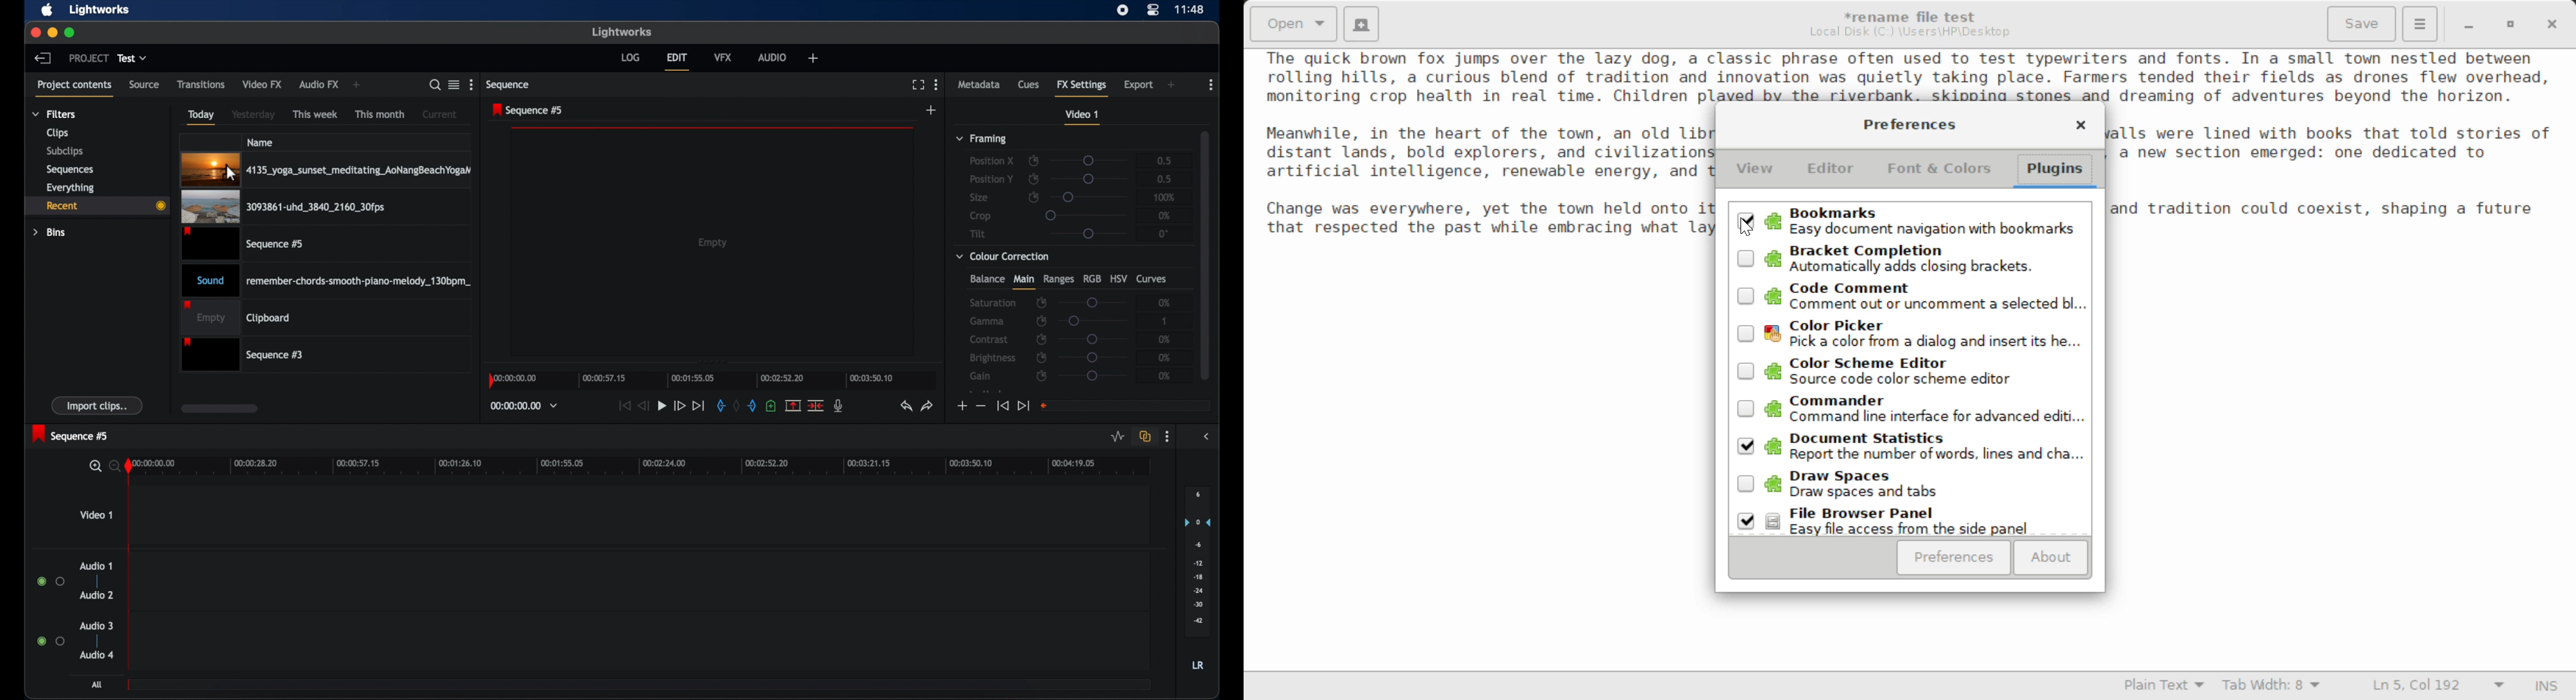 The image size is (2576, 700). Describe the element at coordinates (2511, 24) in the screenshot. I see `Minimize` at that location.